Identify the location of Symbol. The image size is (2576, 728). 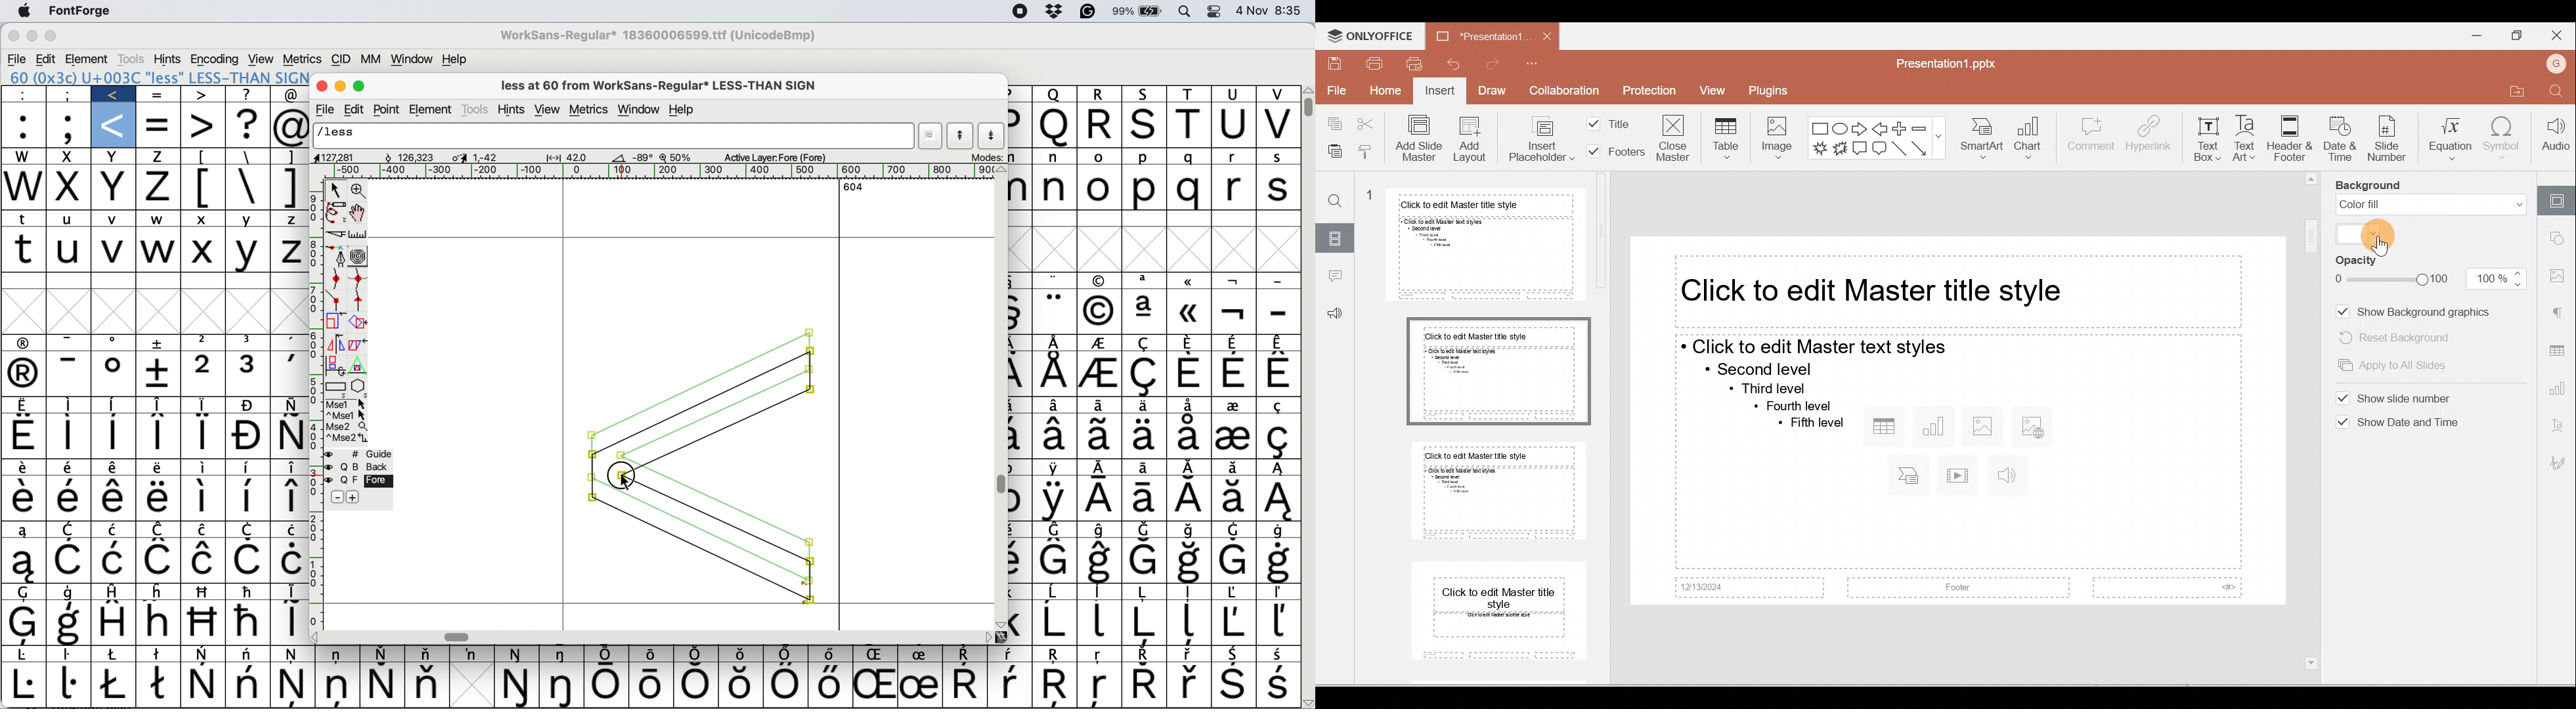
(249, 559).